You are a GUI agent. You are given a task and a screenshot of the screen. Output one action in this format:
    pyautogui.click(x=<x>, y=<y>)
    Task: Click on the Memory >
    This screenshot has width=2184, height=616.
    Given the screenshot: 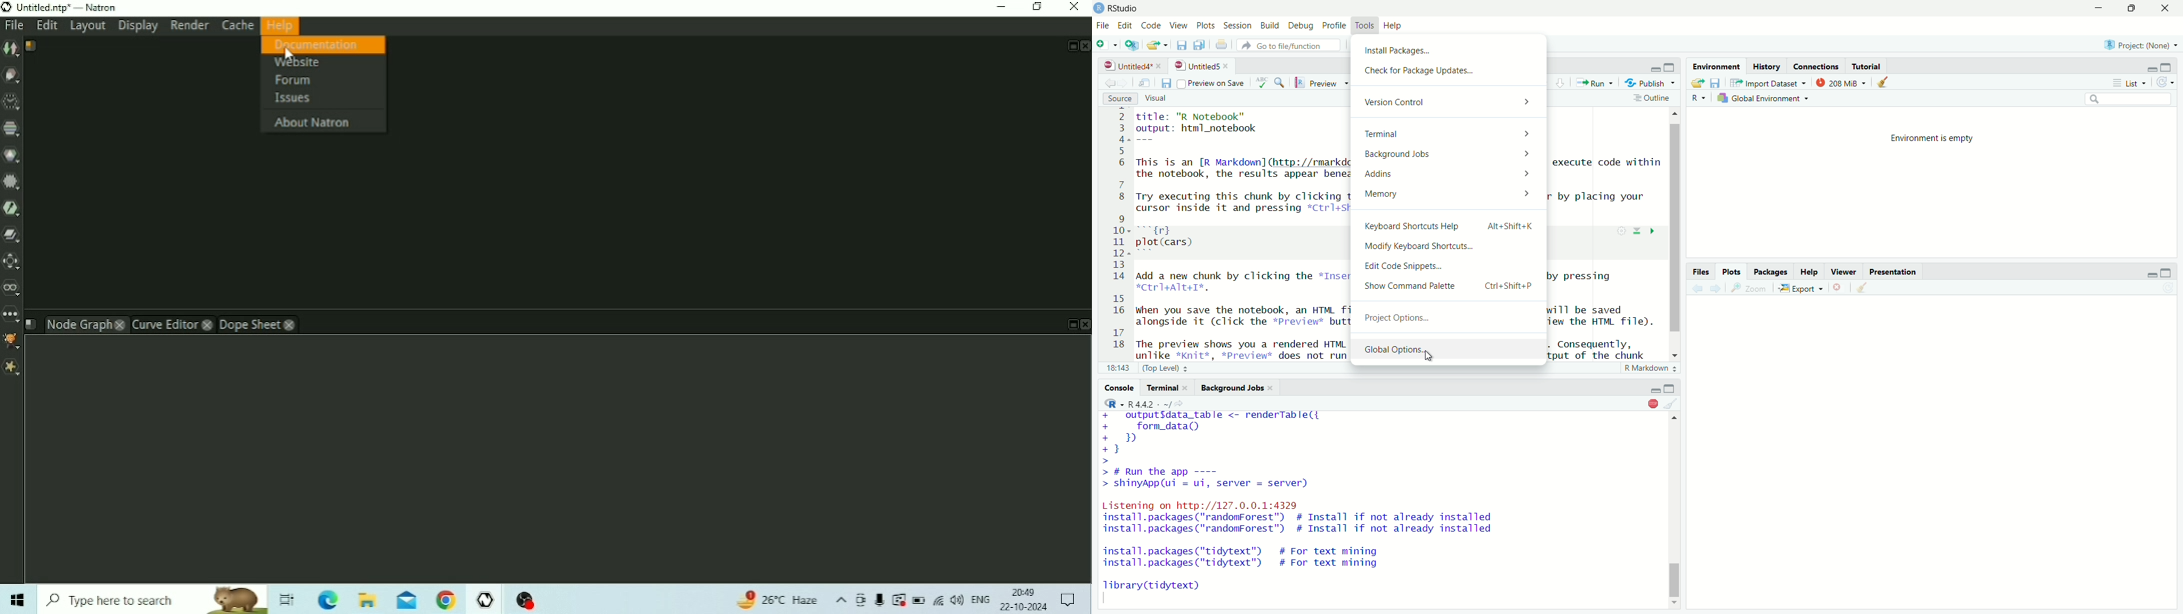 What is the action you would take?
    pyautogui.click(x=1448, y=195)
    